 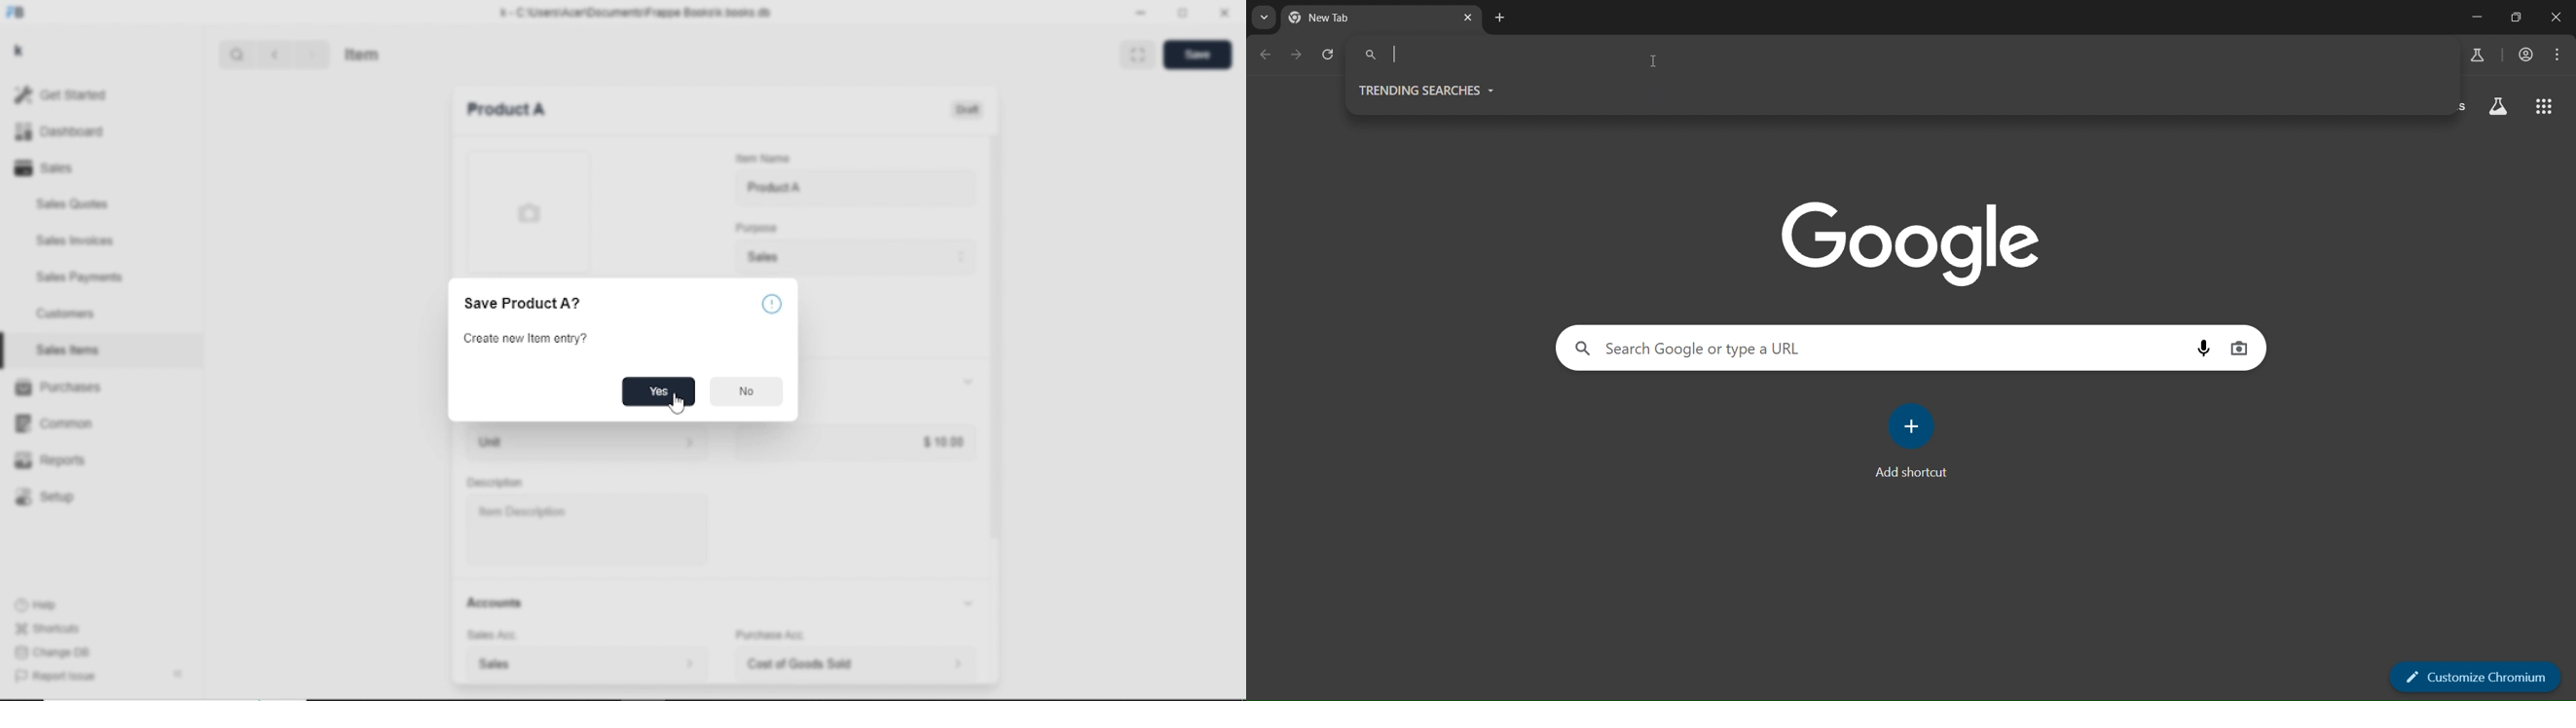 What do you see at coordinates (311, 55) in the screenshot?
I see `Next` at bounding box center [311, 55].